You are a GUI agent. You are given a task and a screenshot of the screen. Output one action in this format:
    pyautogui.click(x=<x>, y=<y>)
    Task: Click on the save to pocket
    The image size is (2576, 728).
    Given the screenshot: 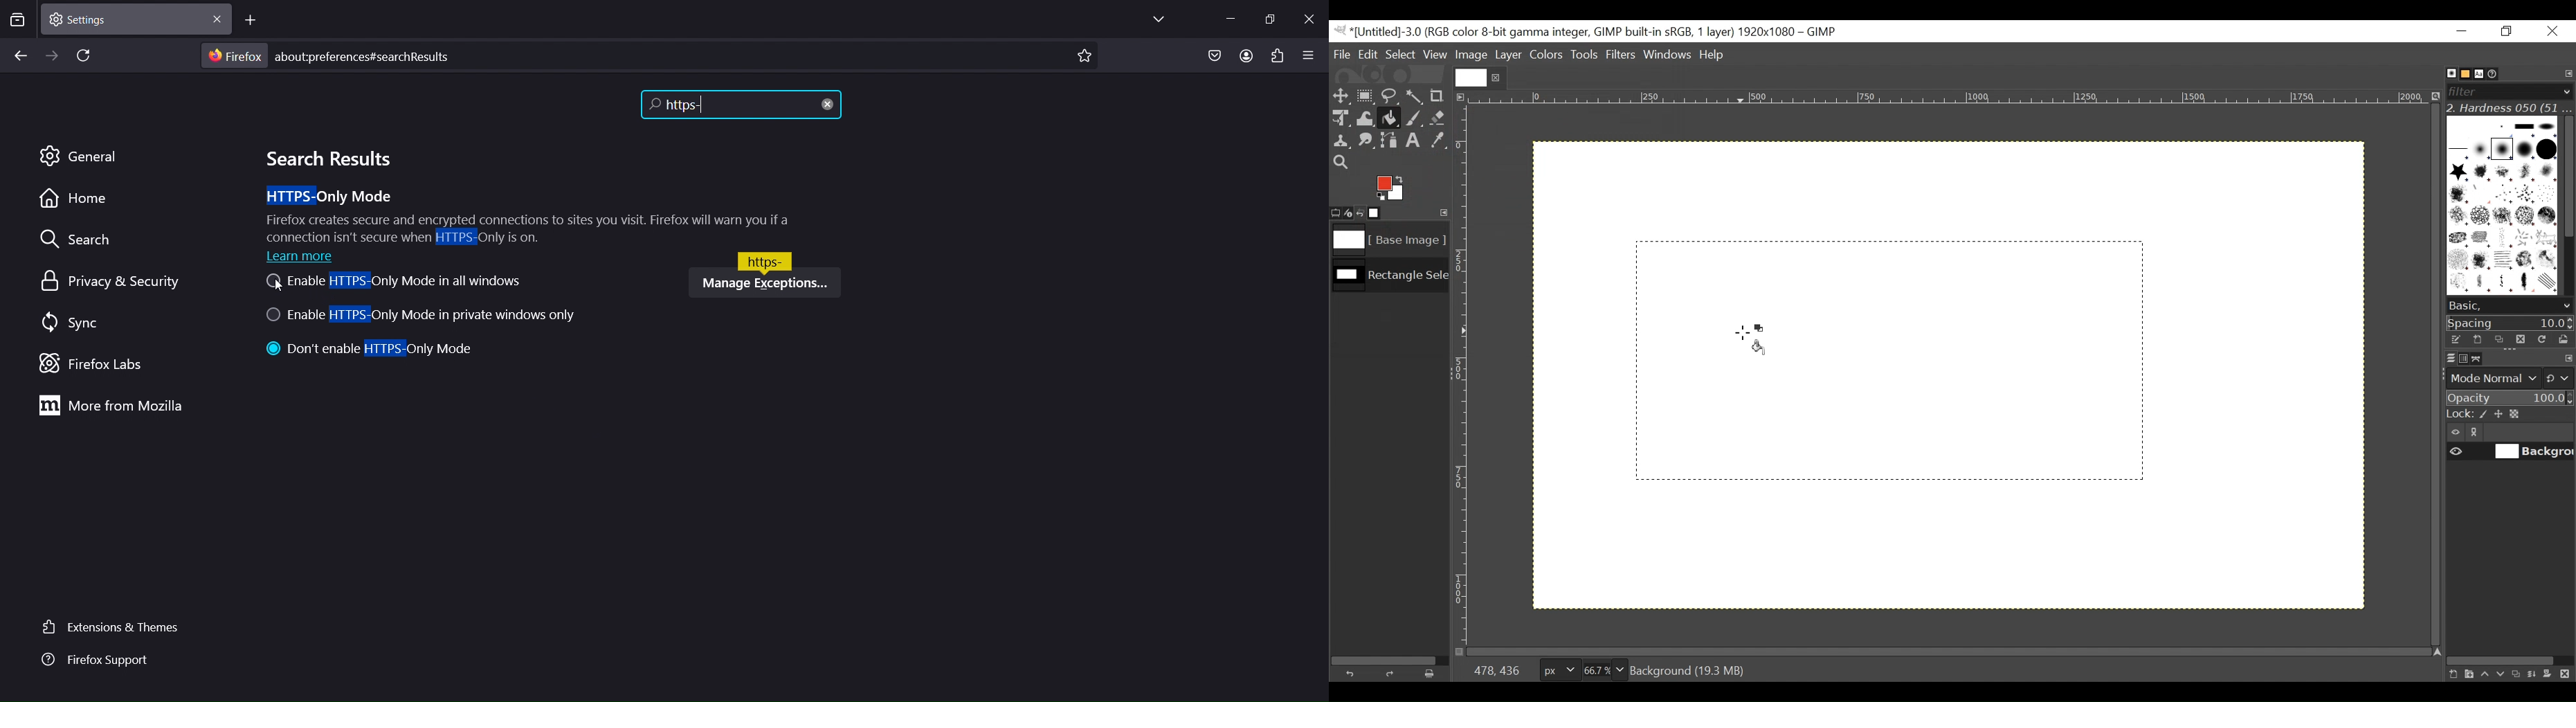 What is the action you would take?
    pyautogui.click(x=1211, y=56)
    